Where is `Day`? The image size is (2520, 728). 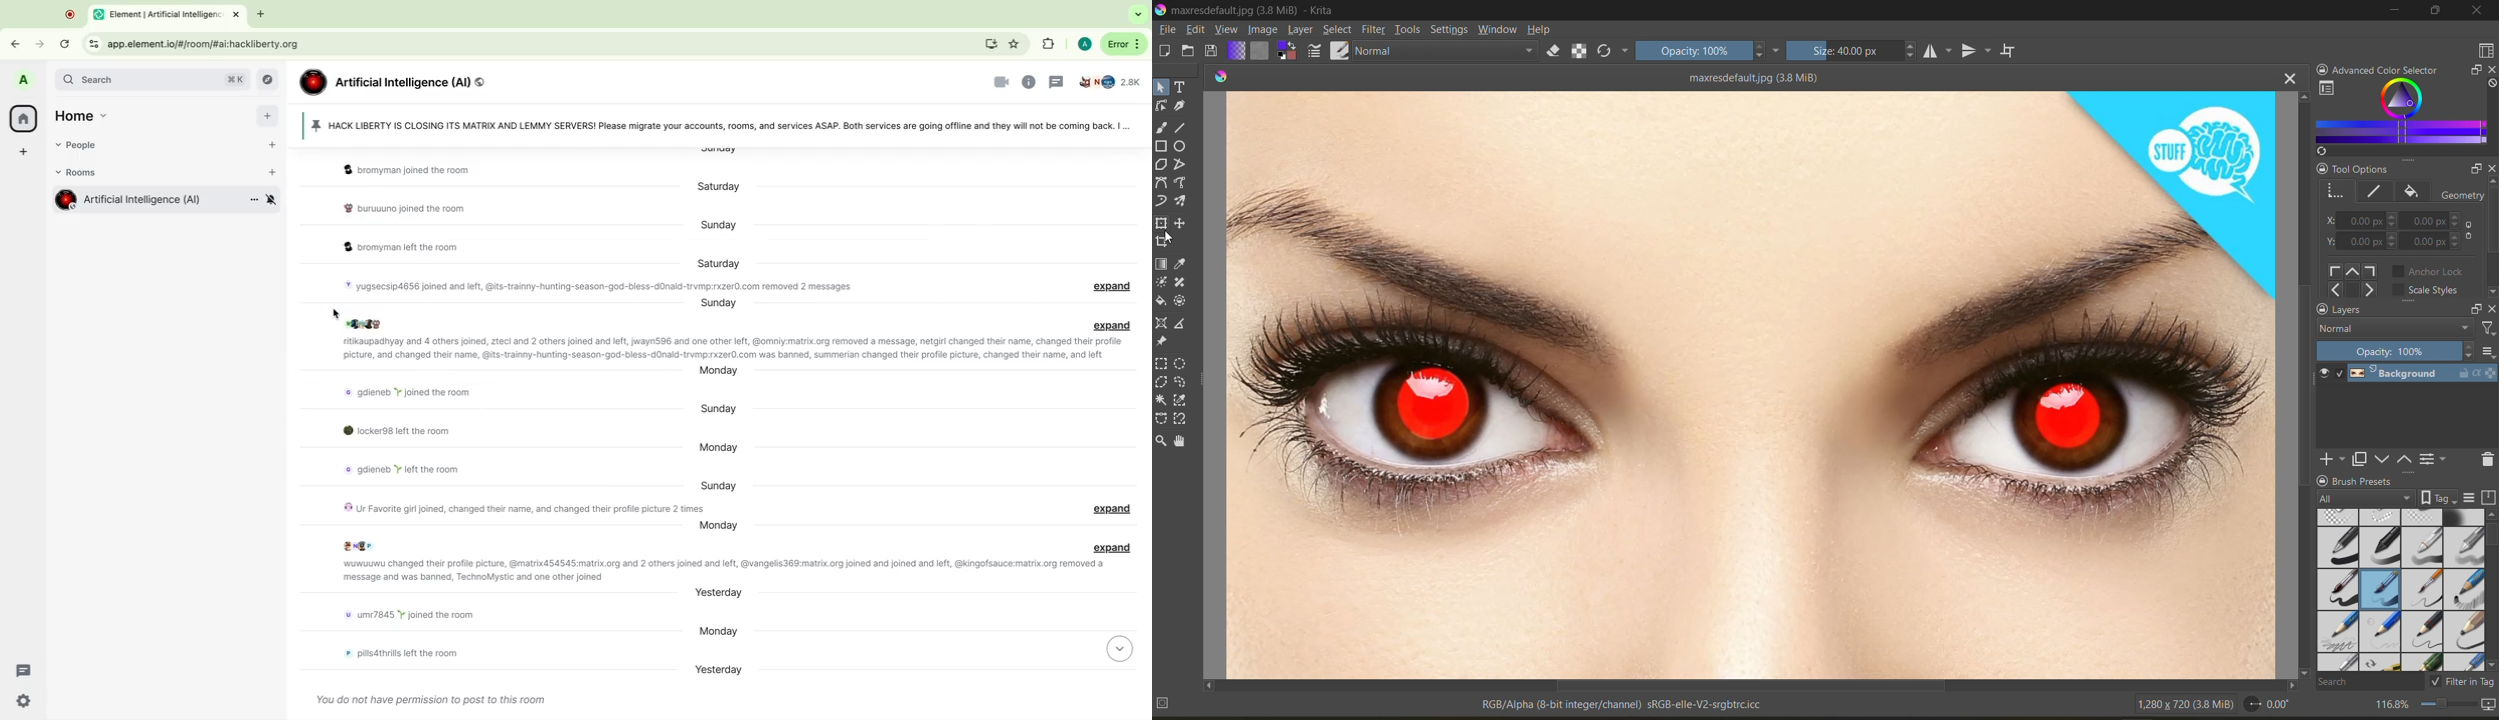 Day is located at coordinates (721, 261).